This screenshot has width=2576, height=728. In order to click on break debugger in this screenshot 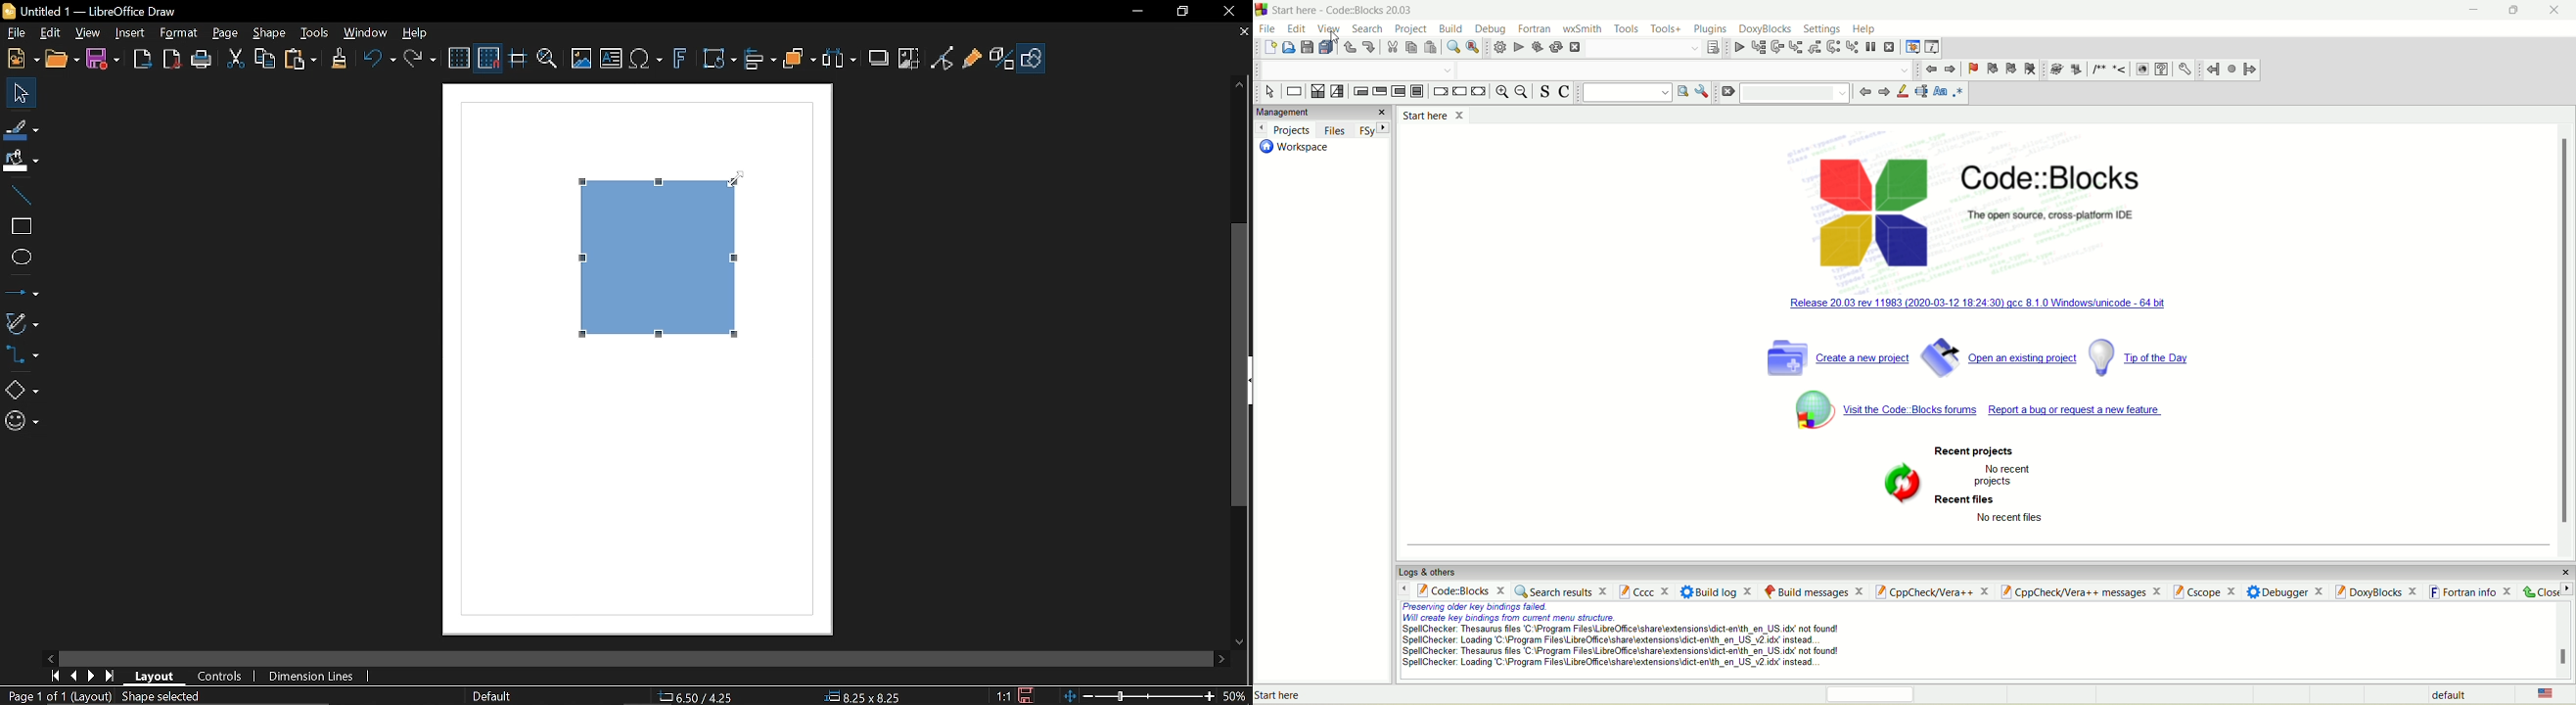, I will do `click(1873, 48)`.